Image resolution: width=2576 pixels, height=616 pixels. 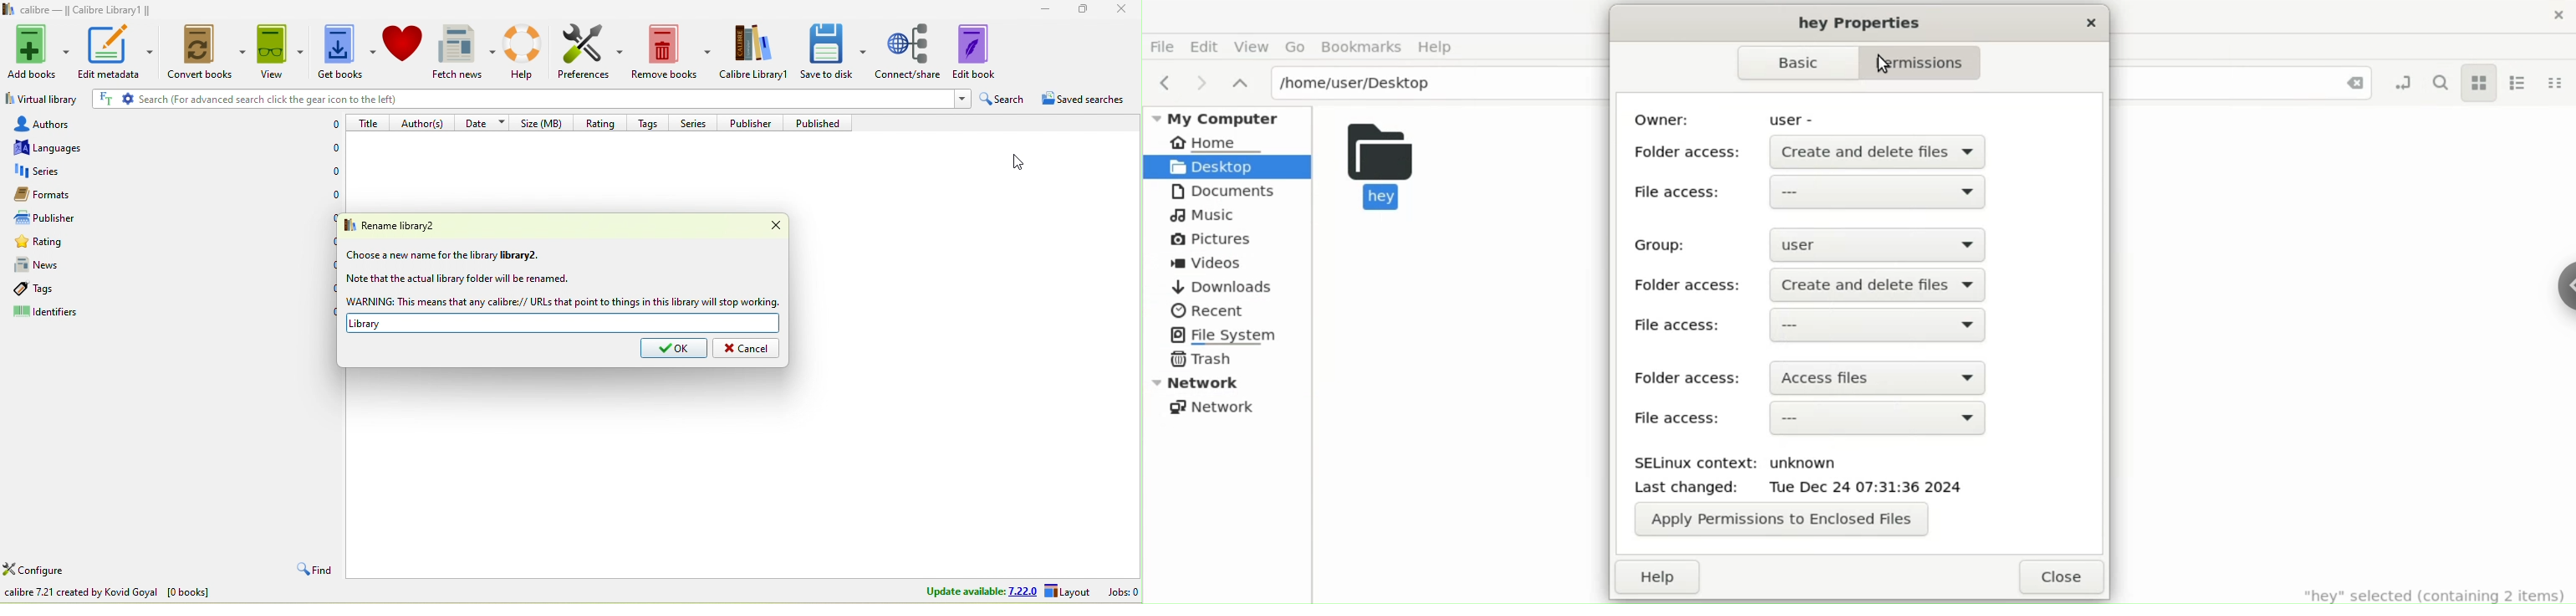 I want to click on rename library 2, so click(x=406, y=225).